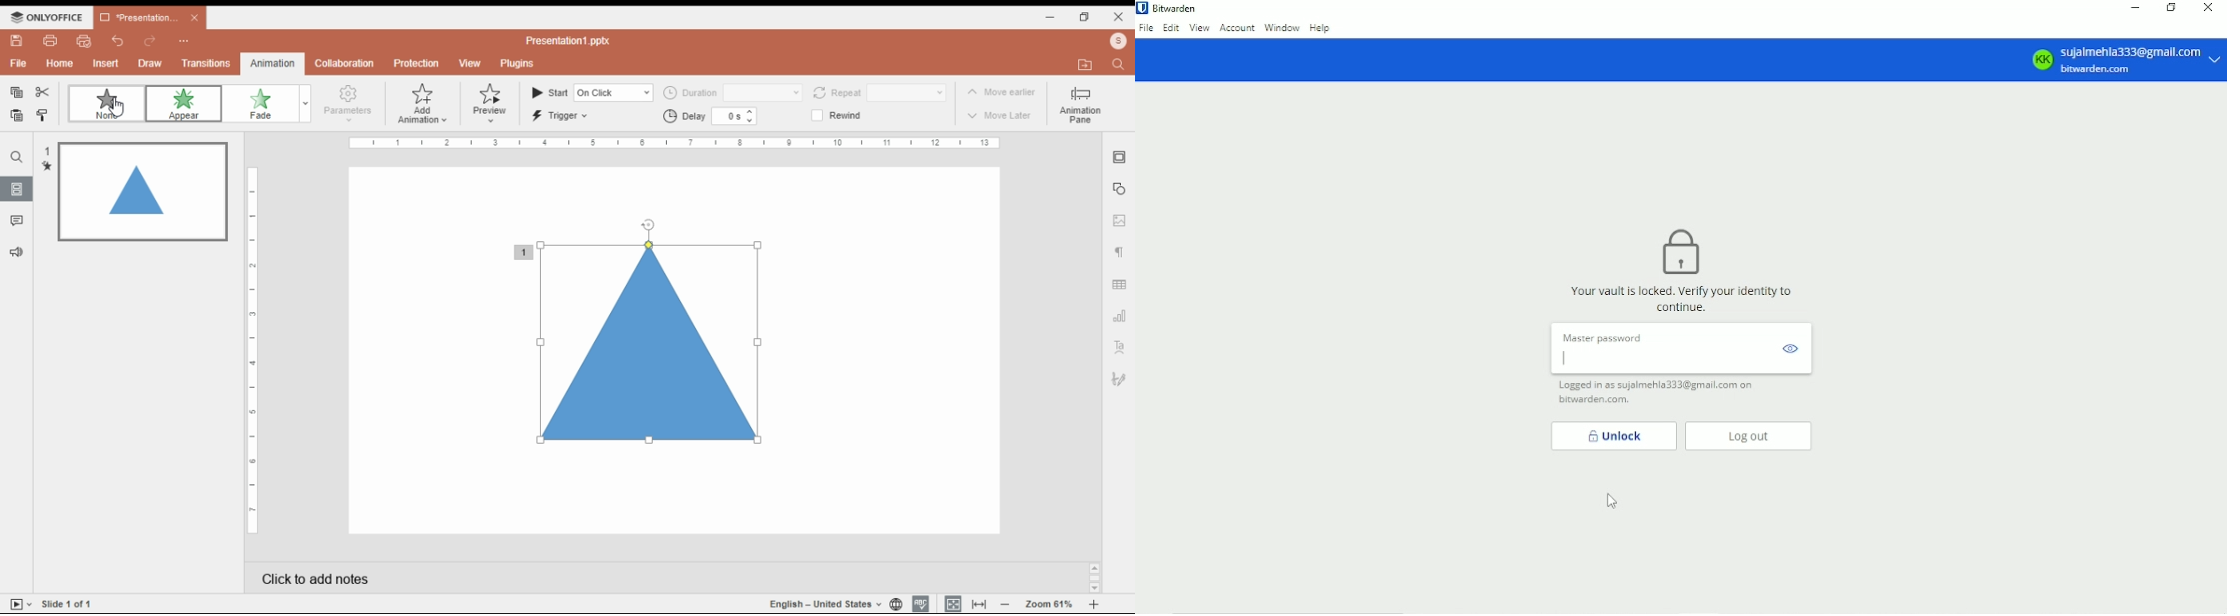  Describe the element at coordinates (43, 92) in the screenshot. I see `cut` at that location.